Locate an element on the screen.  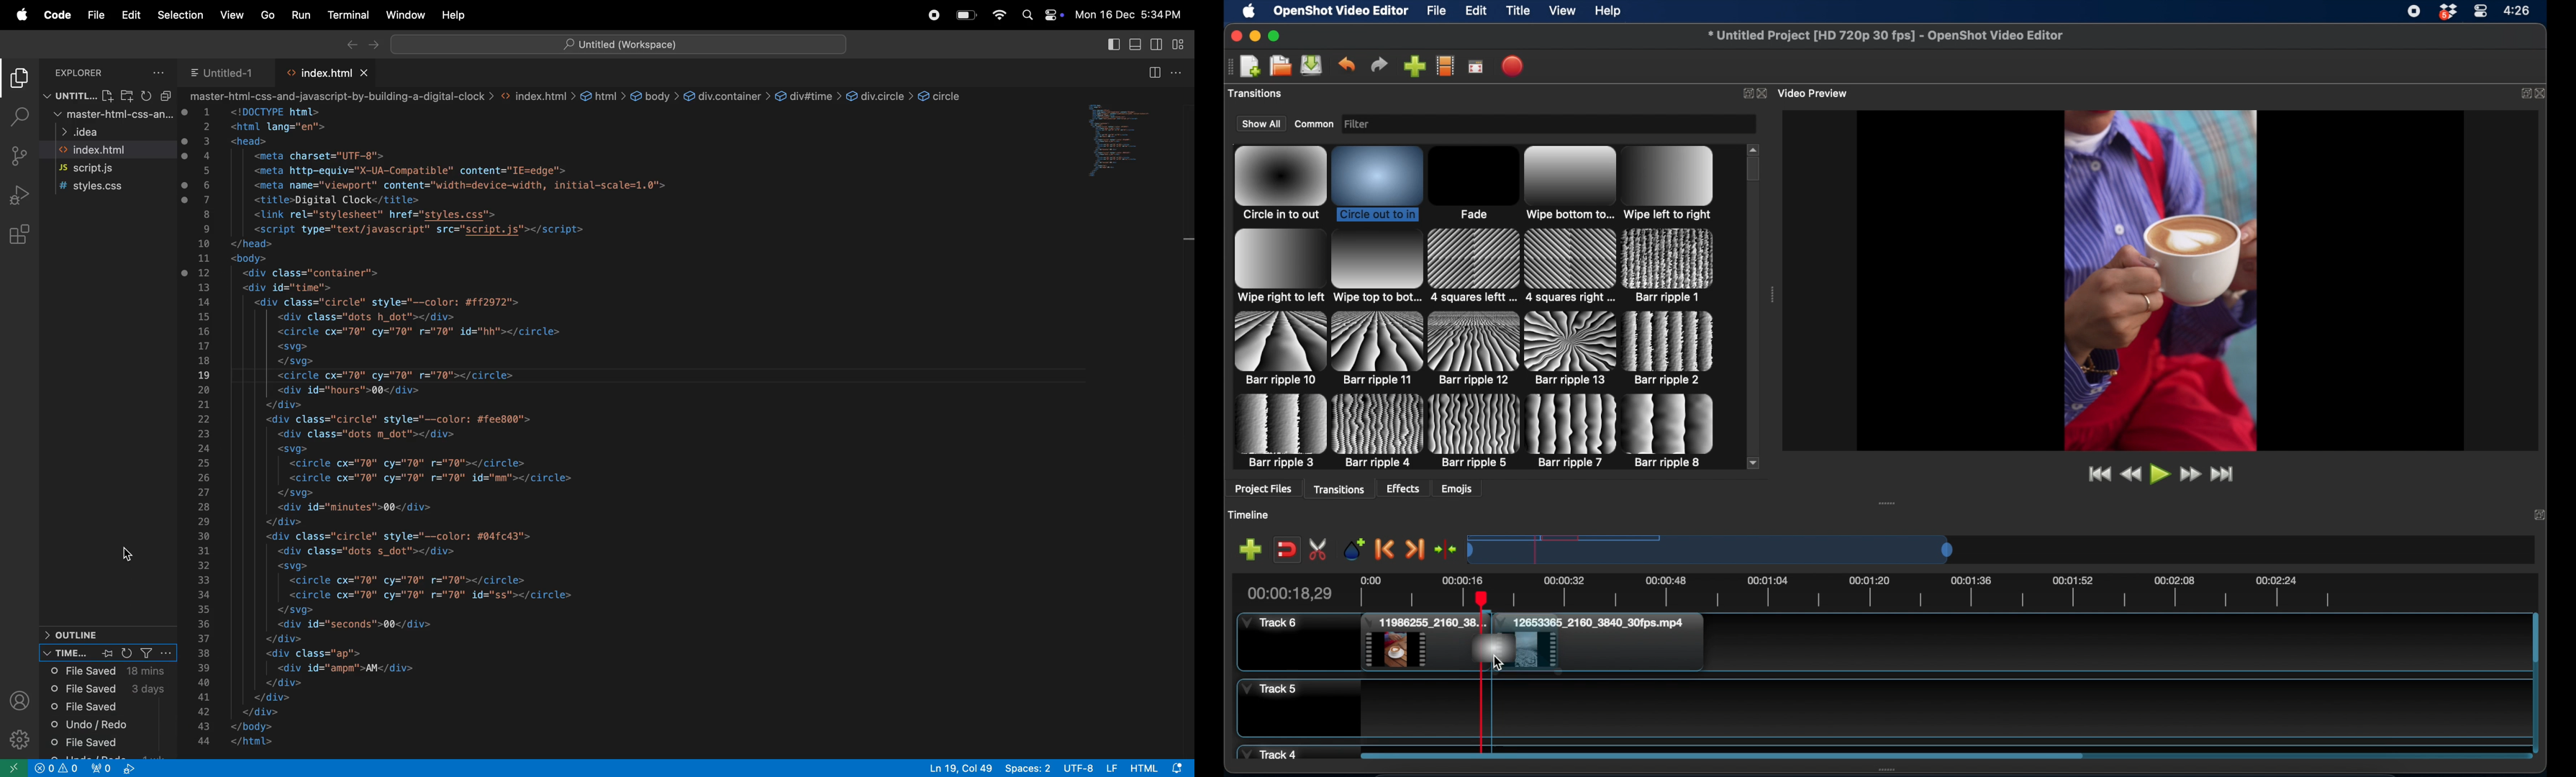
time is located at coordinates (2519, 9).